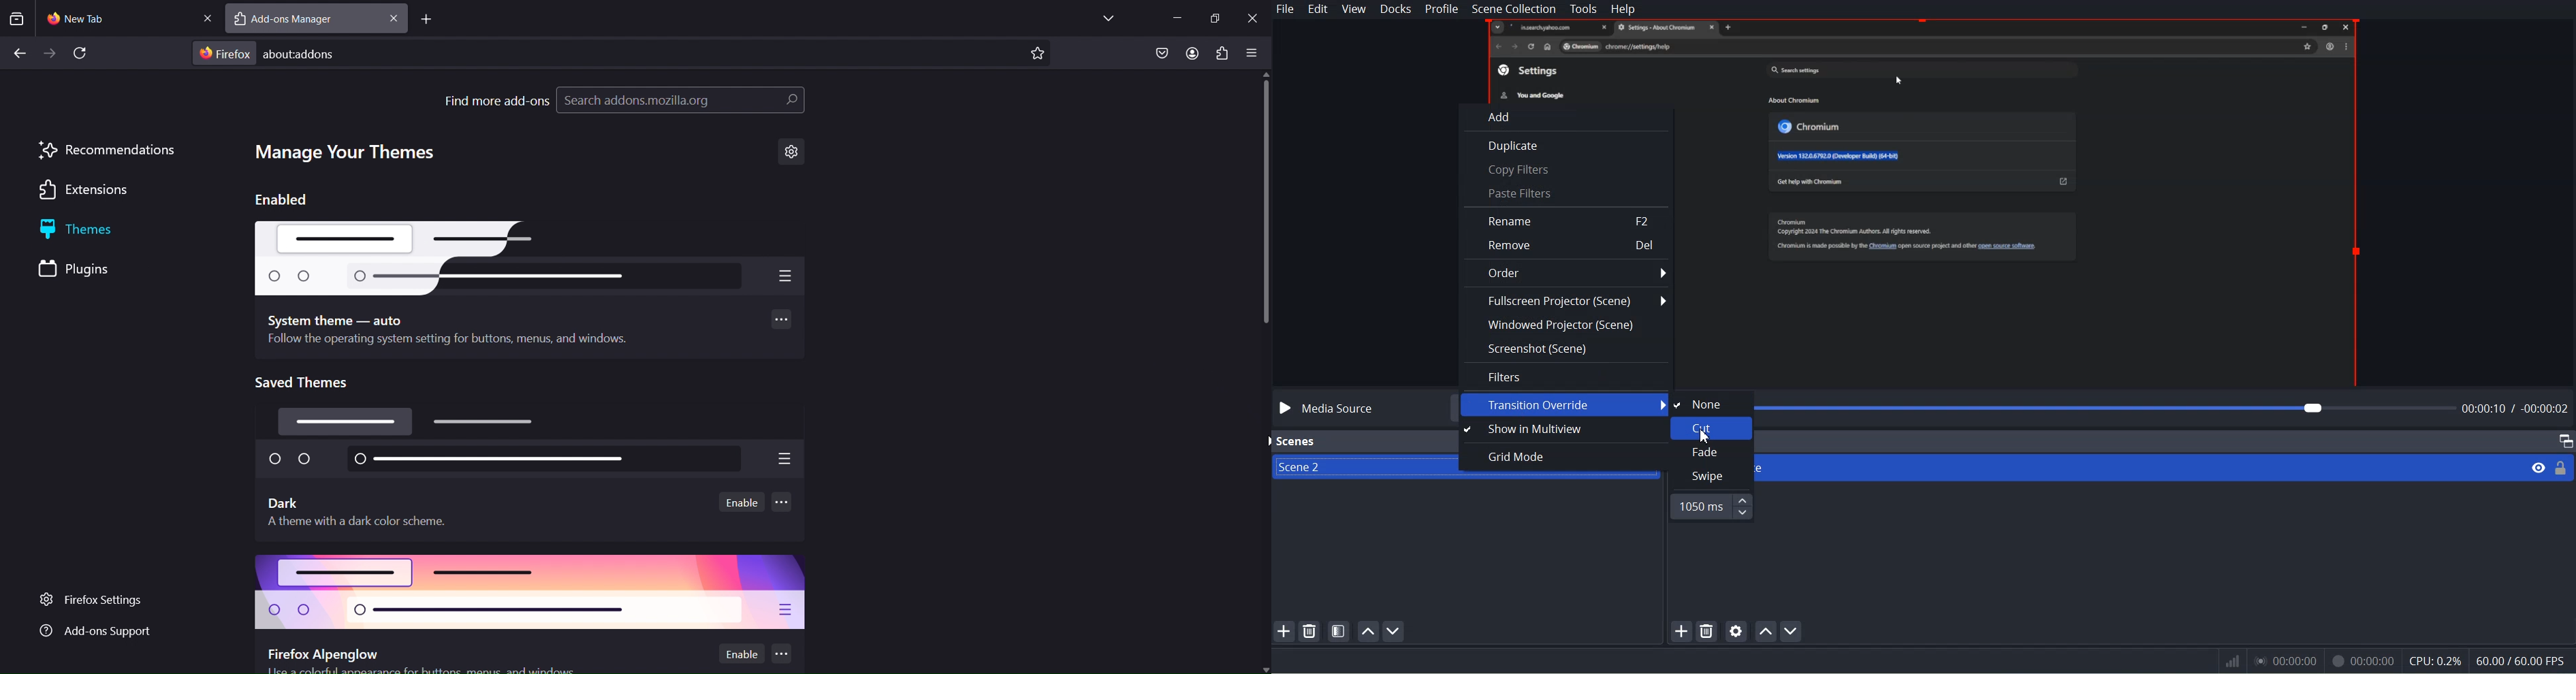 Image resolution: width=2576 pixels, height=700 pixels. I want to click on Lock, so click(2562, 467).